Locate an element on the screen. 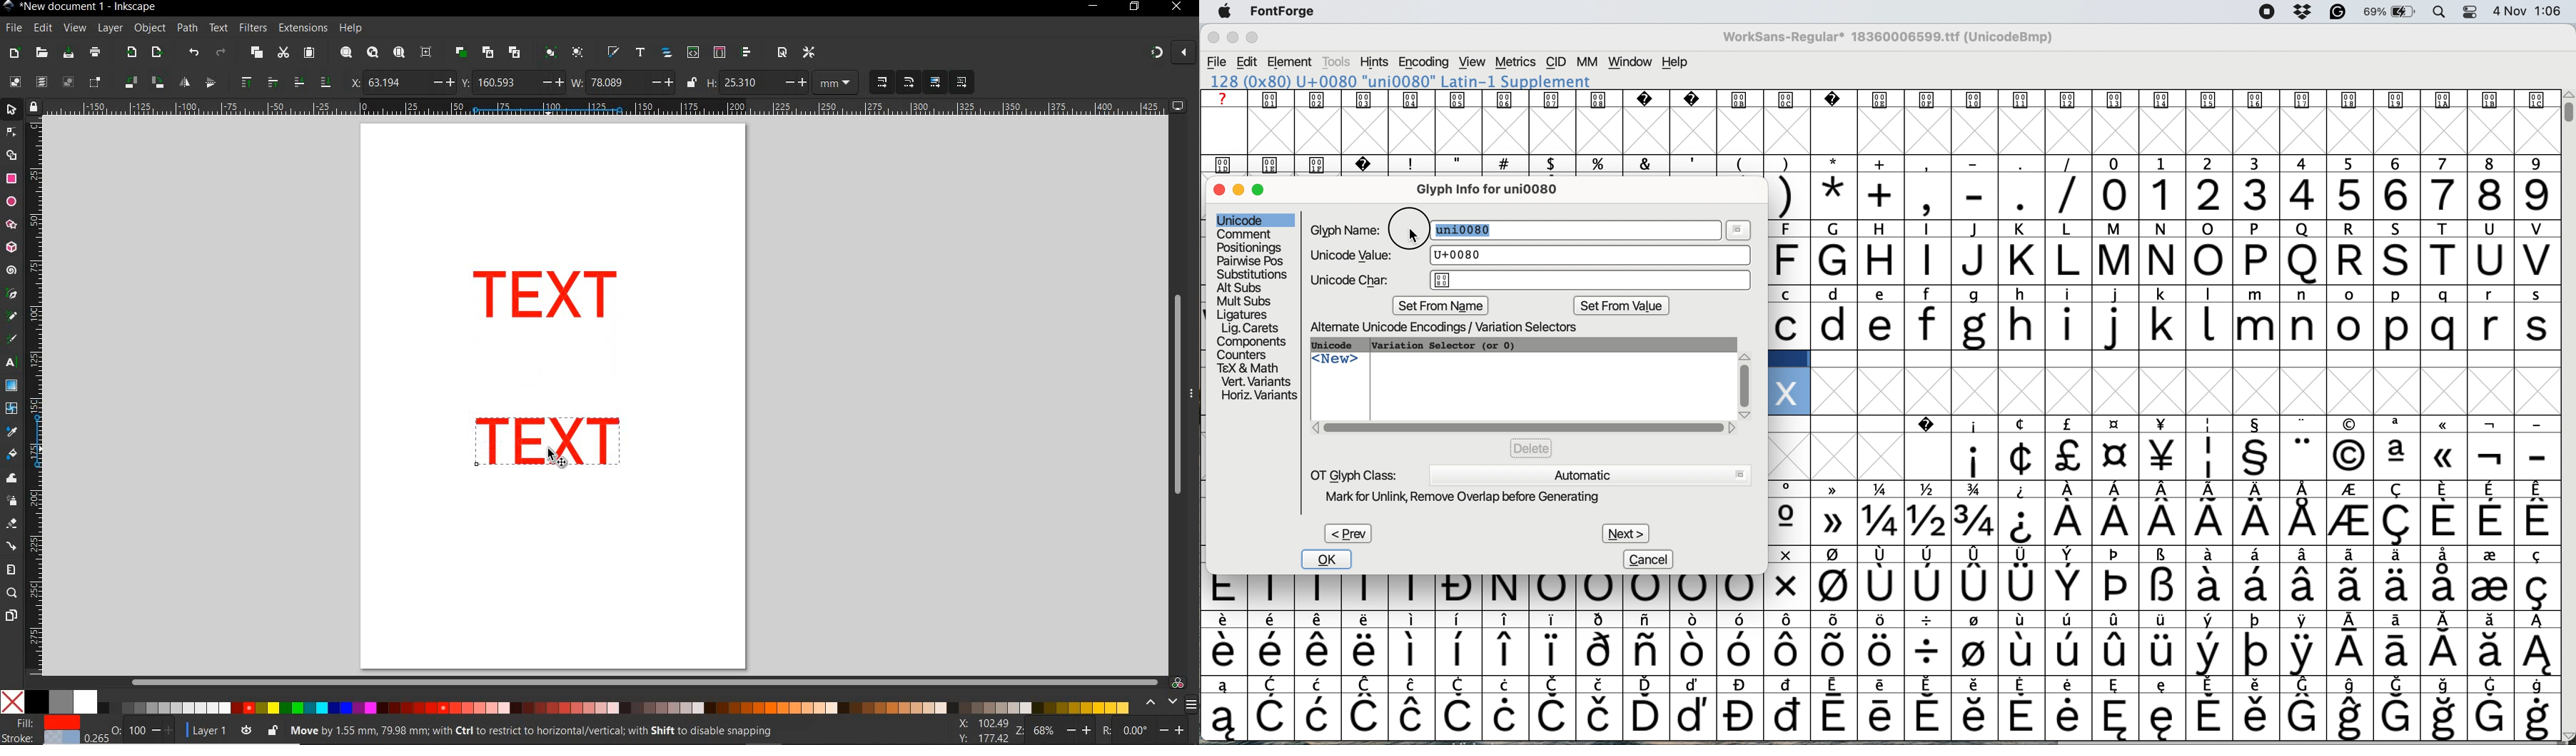  counters is located at coordinates (1245, 353).